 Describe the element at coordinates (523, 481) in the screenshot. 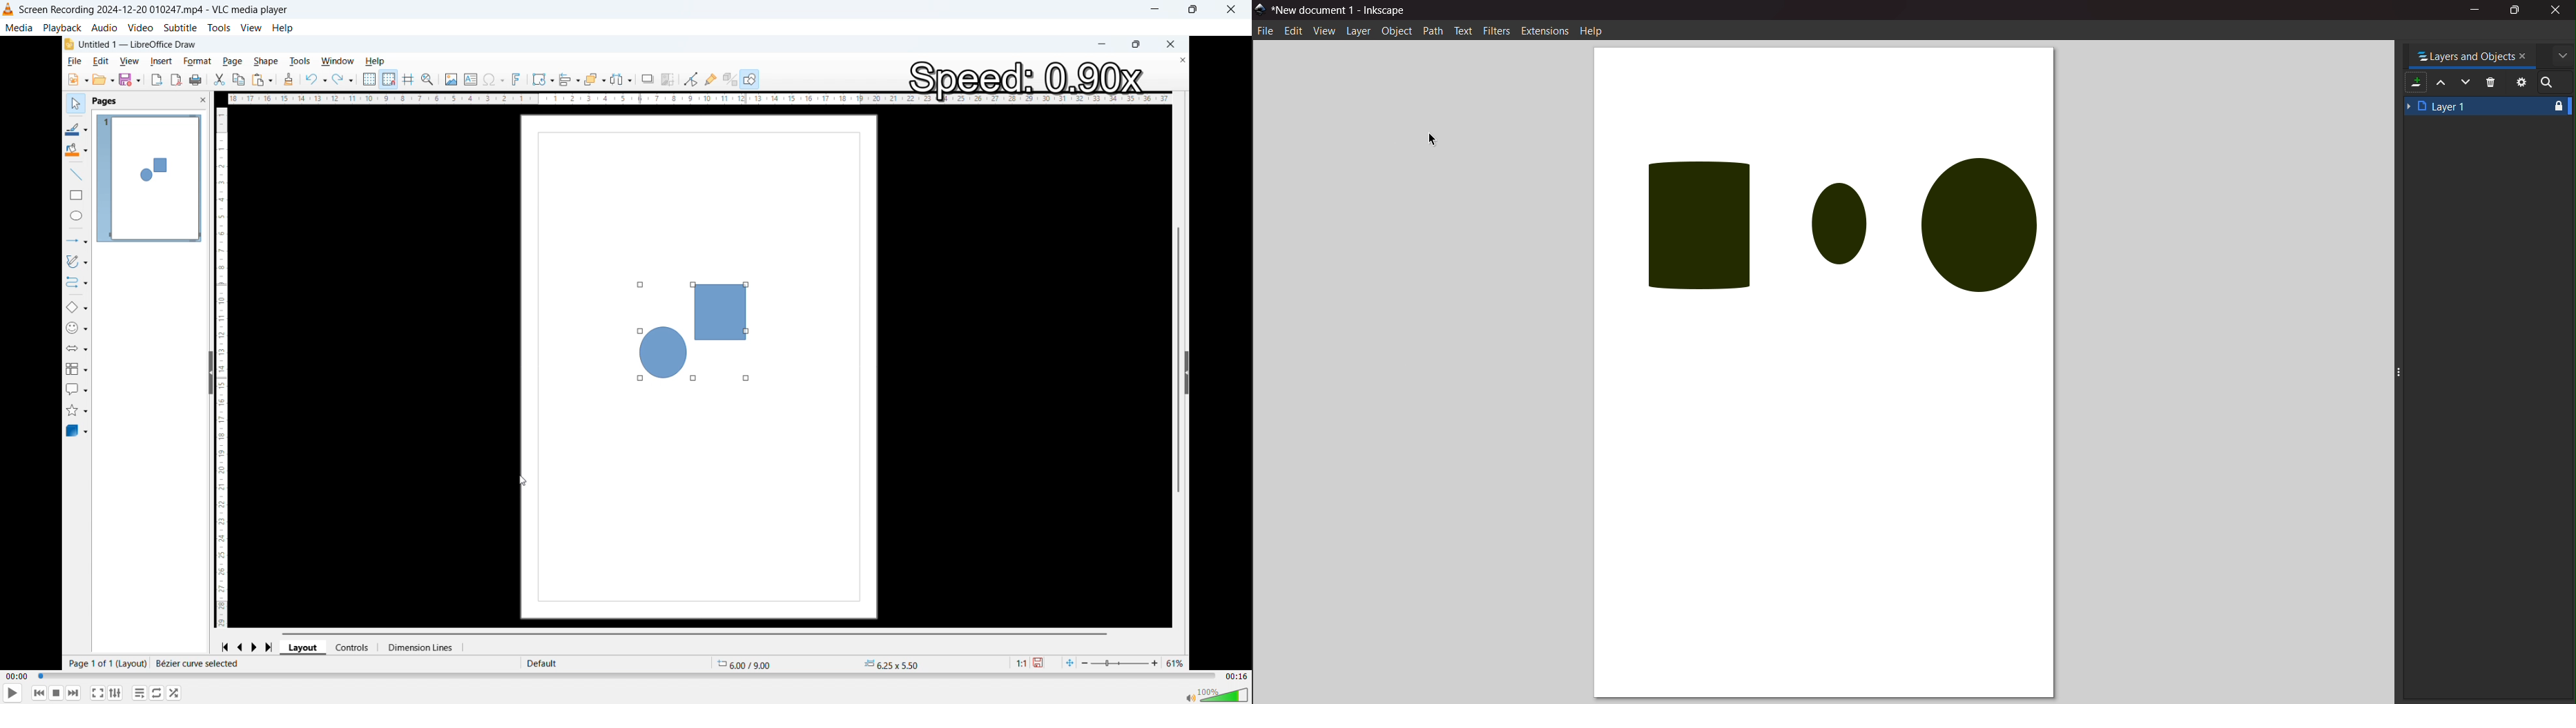

I see `Cursor ` at that location.